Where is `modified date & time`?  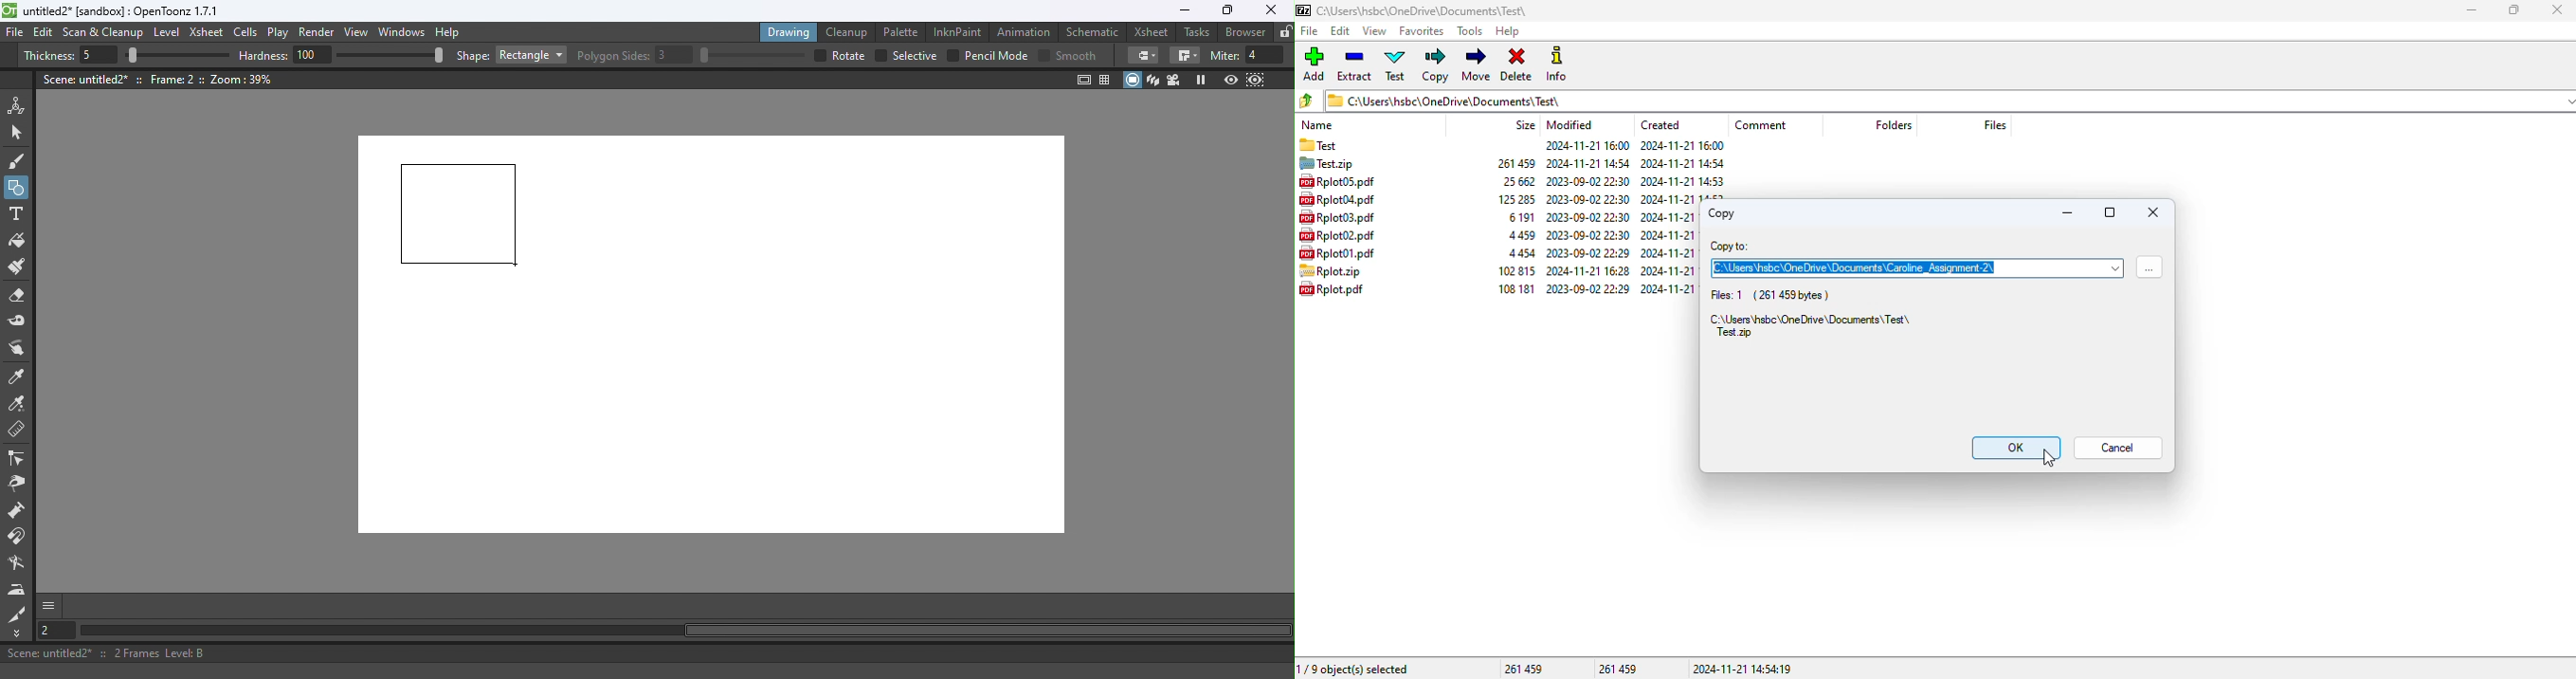 modified date & time is located at coordinates (1588, 253).